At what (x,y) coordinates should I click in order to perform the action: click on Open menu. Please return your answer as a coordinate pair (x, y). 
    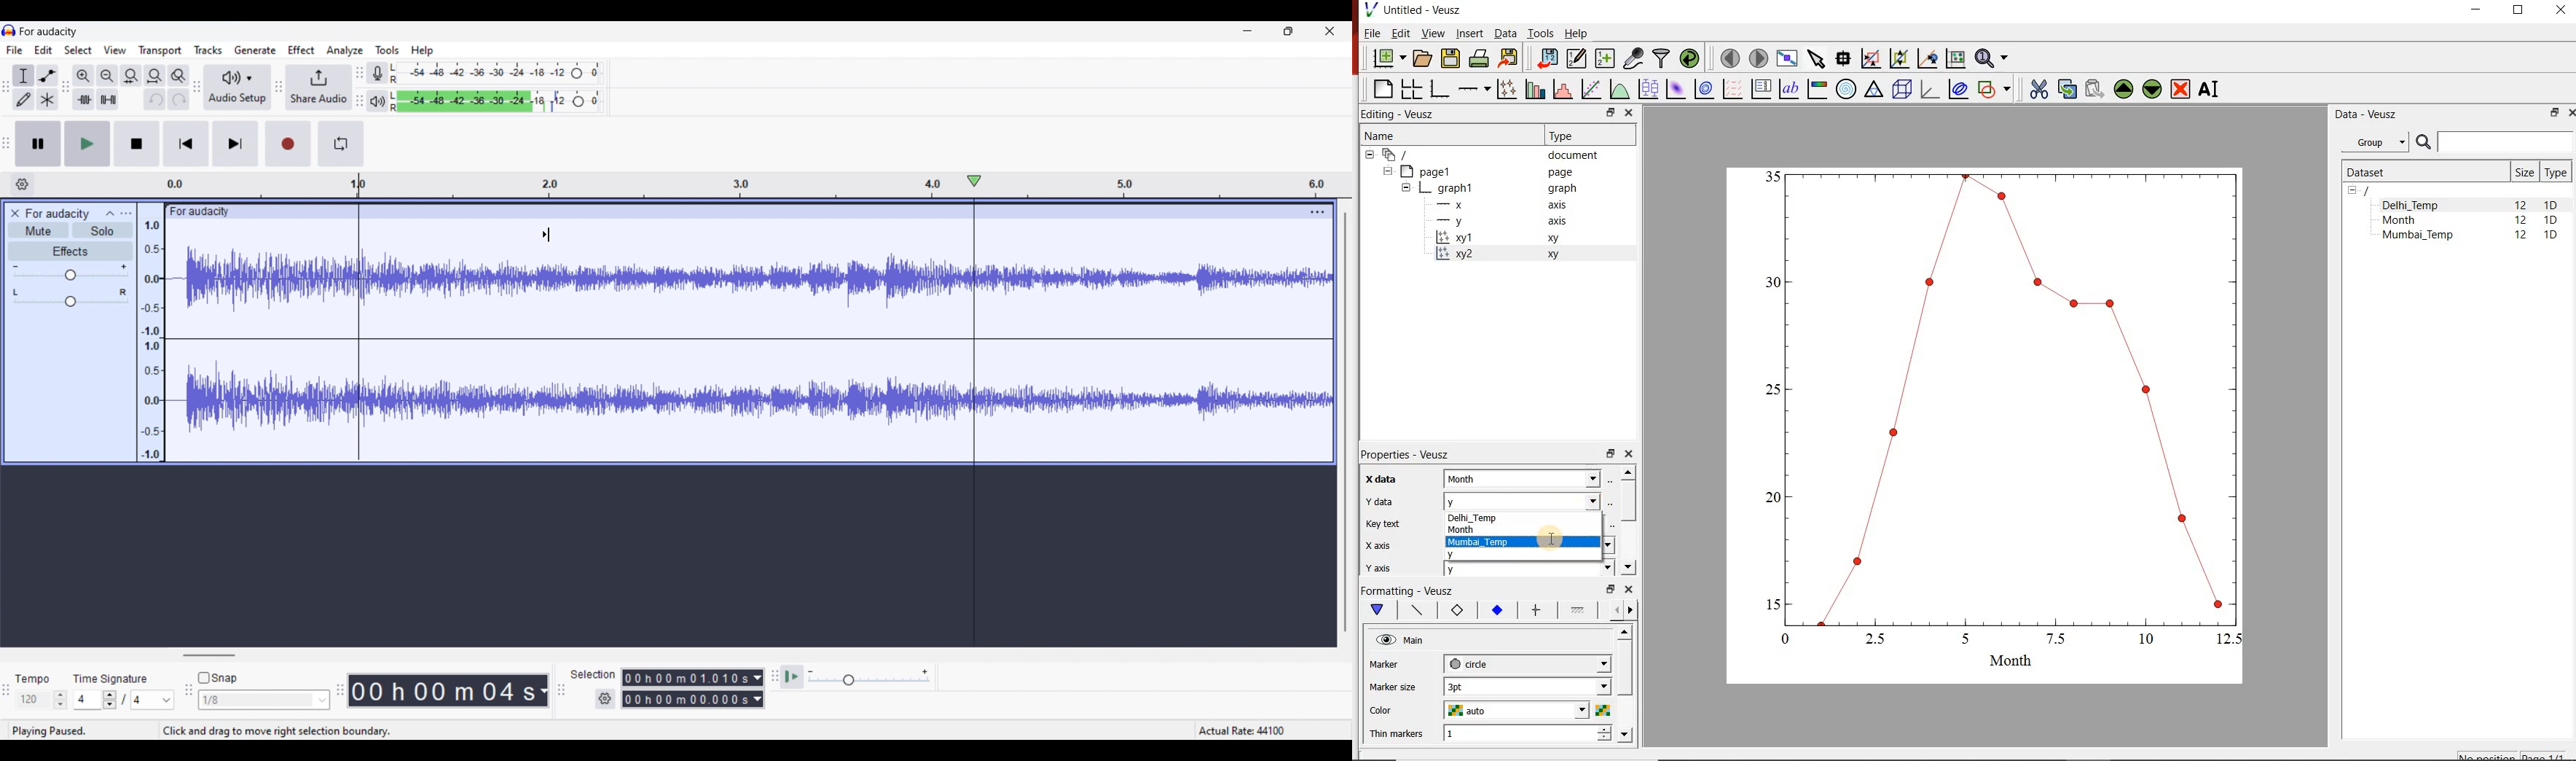
    Looking at the image, I should click on (126, 214).